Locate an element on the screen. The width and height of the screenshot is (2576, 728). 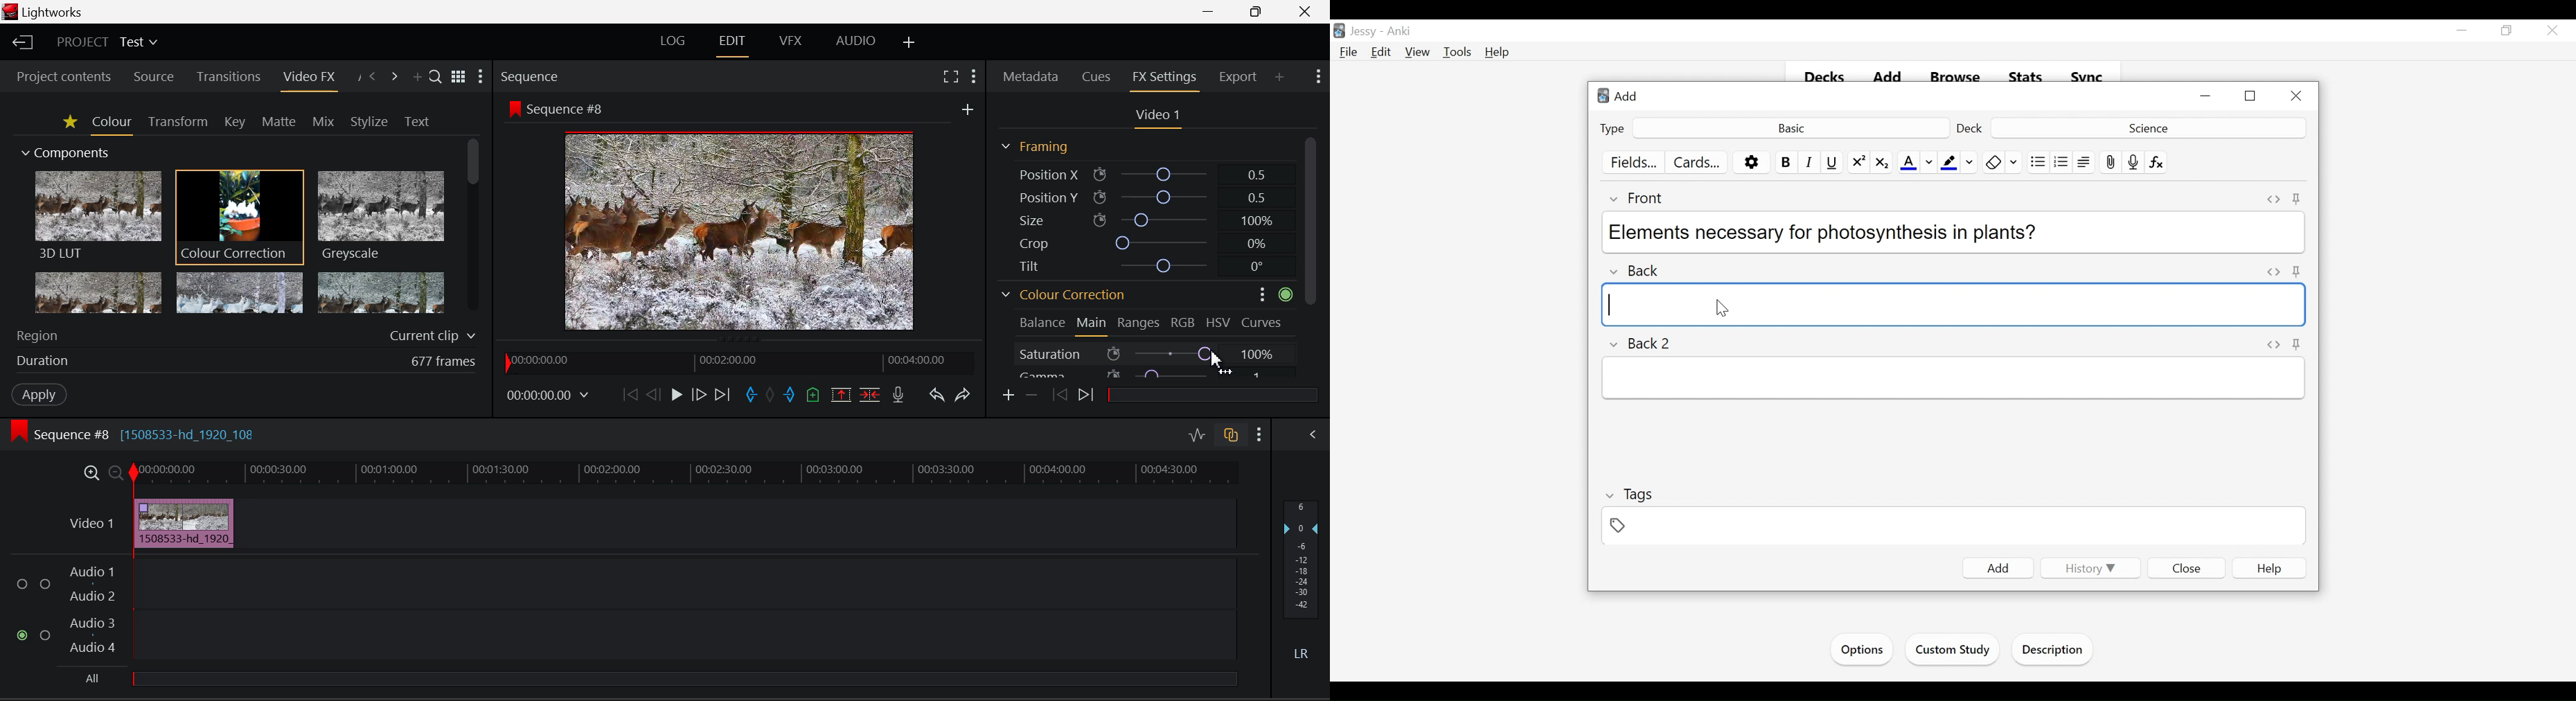
Region is located at coordinates (246, 335).